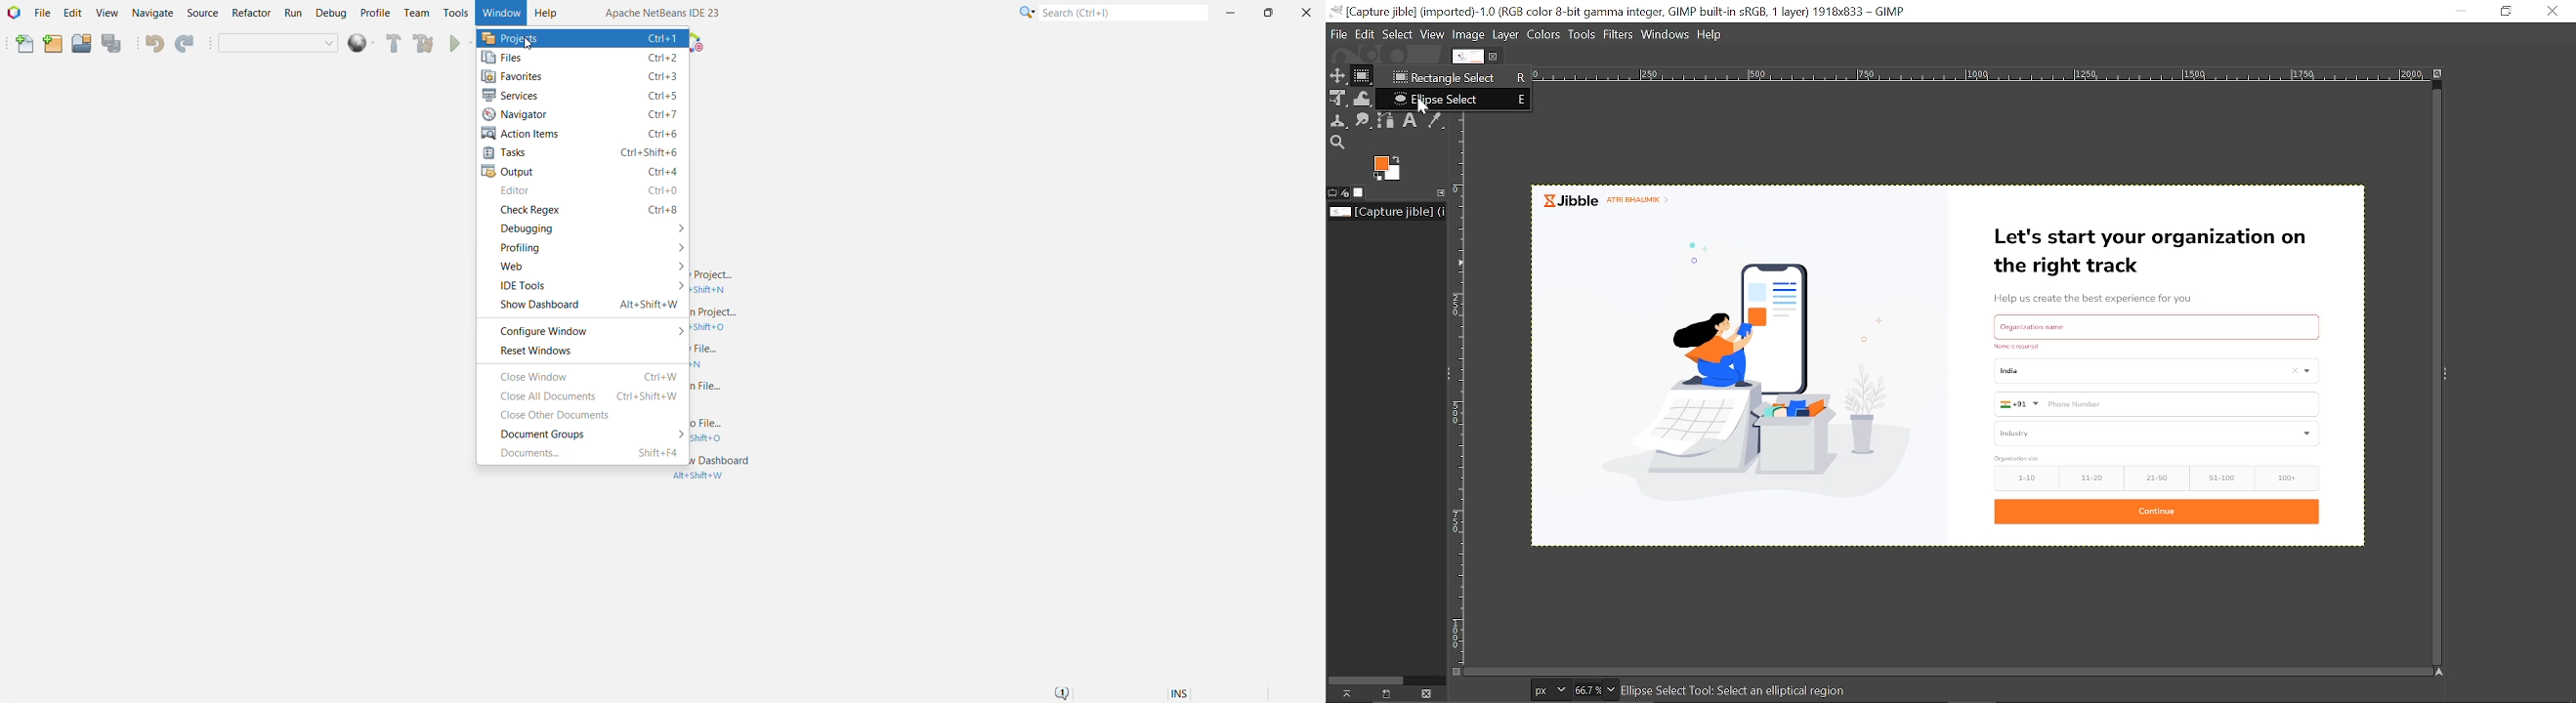  What do you see at coordinates (1434, 121) in the screenshot?
I see `Color picker tool` at bounding box center [1434, 121].